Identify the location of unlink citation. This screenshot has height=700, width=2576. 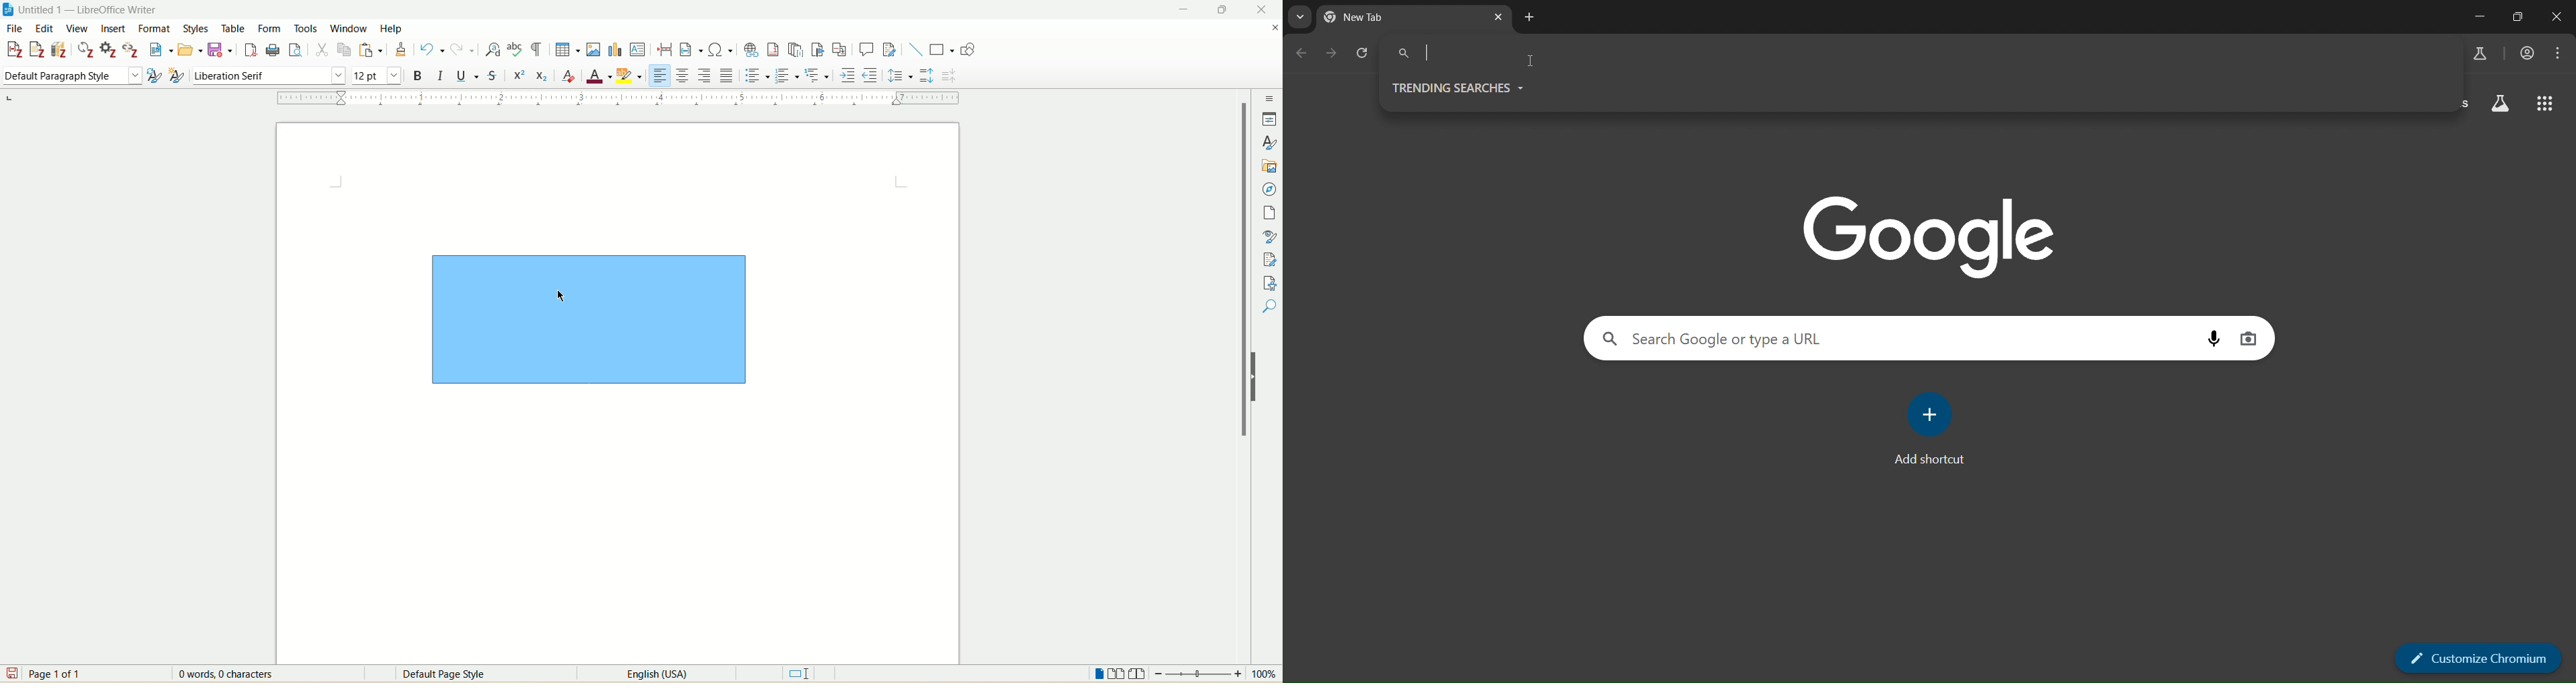
(130, 49).